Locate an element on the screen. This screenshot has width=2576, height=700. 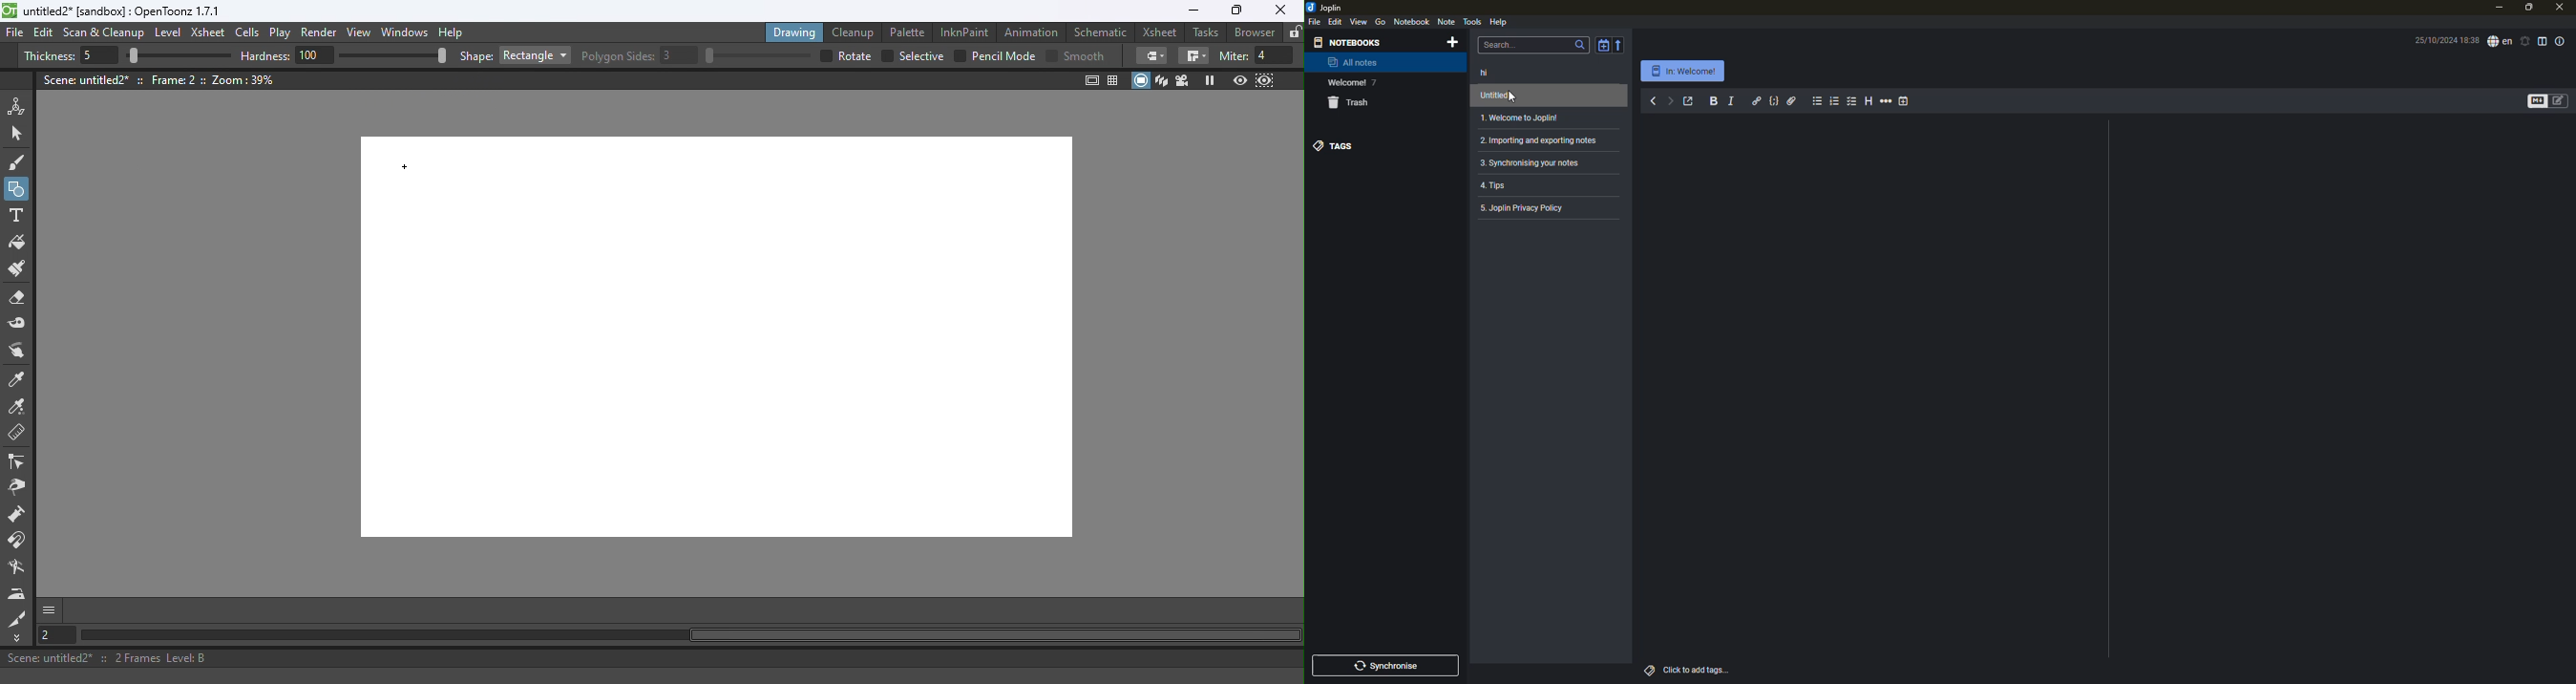
toggle external editing is located at coordinates (1688, 101).